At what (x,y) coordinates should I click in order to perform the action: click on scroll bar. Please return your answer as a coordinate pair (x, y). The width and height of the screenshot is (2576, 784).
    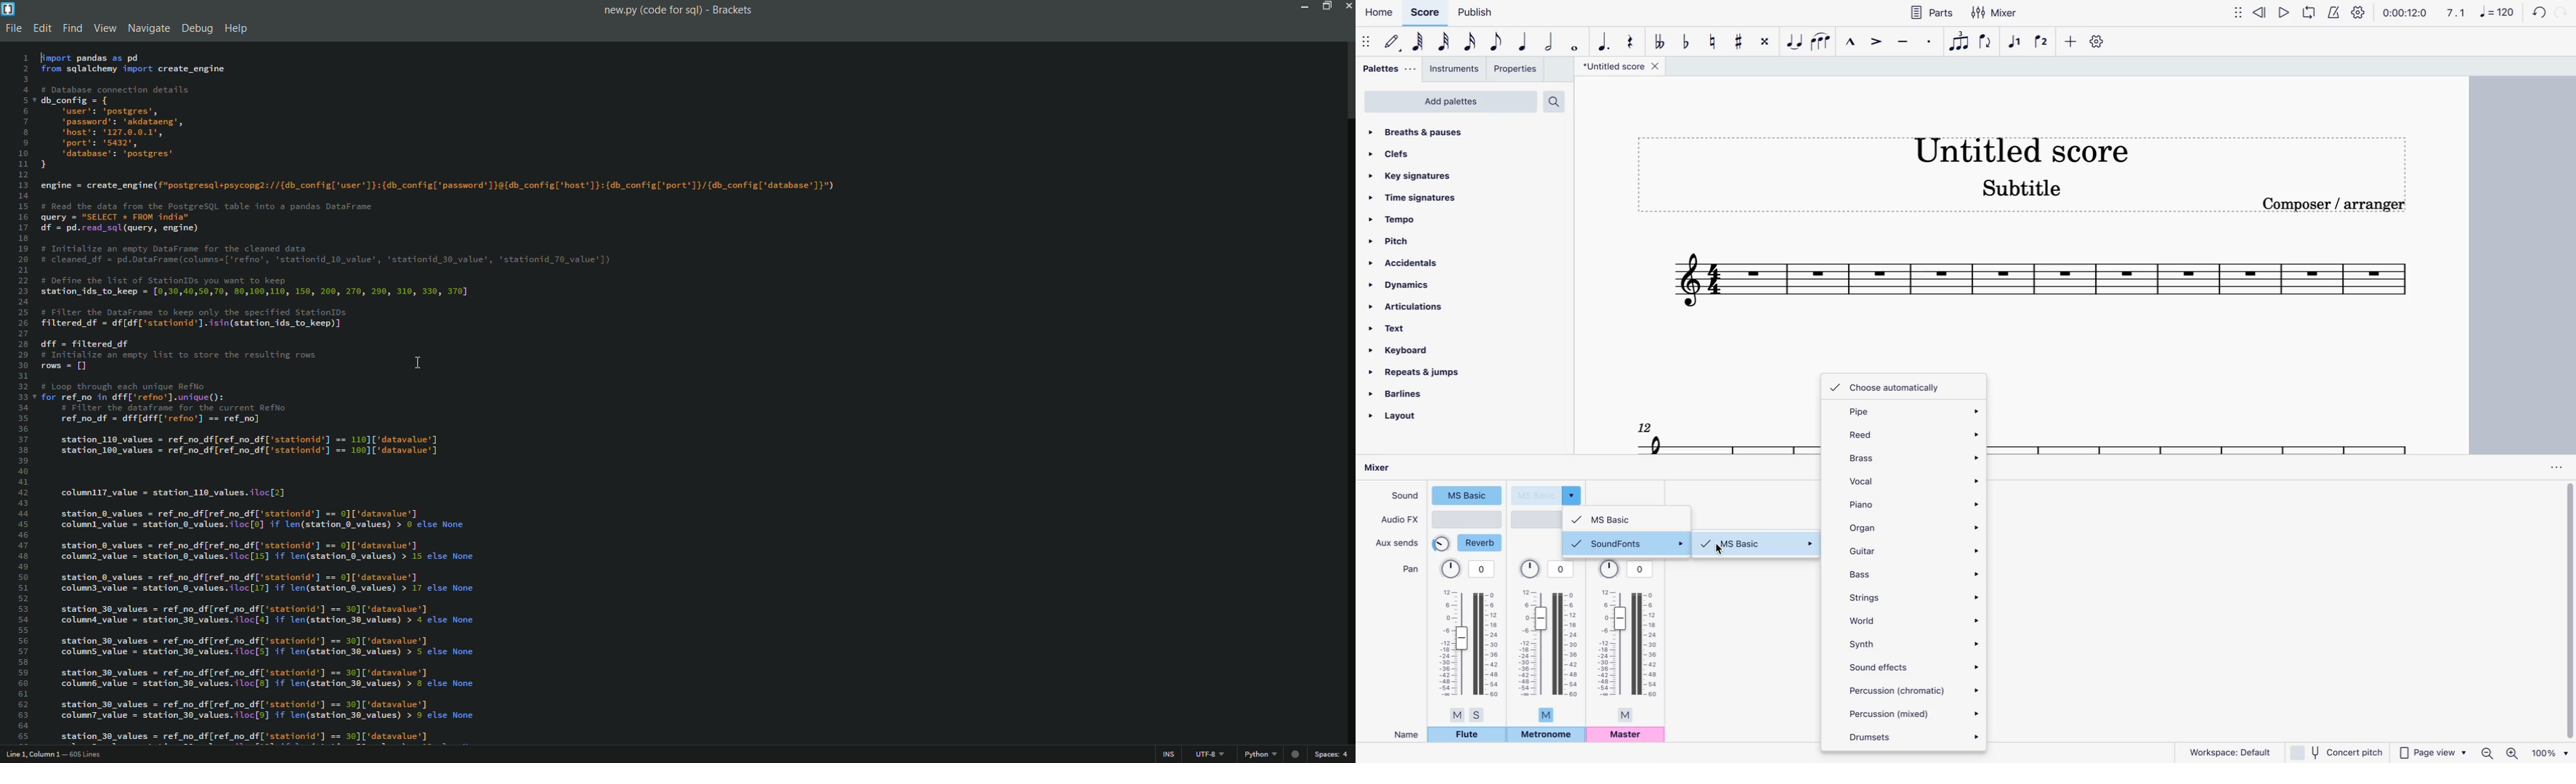
    Looking at the image, I should click on (1348, 83).